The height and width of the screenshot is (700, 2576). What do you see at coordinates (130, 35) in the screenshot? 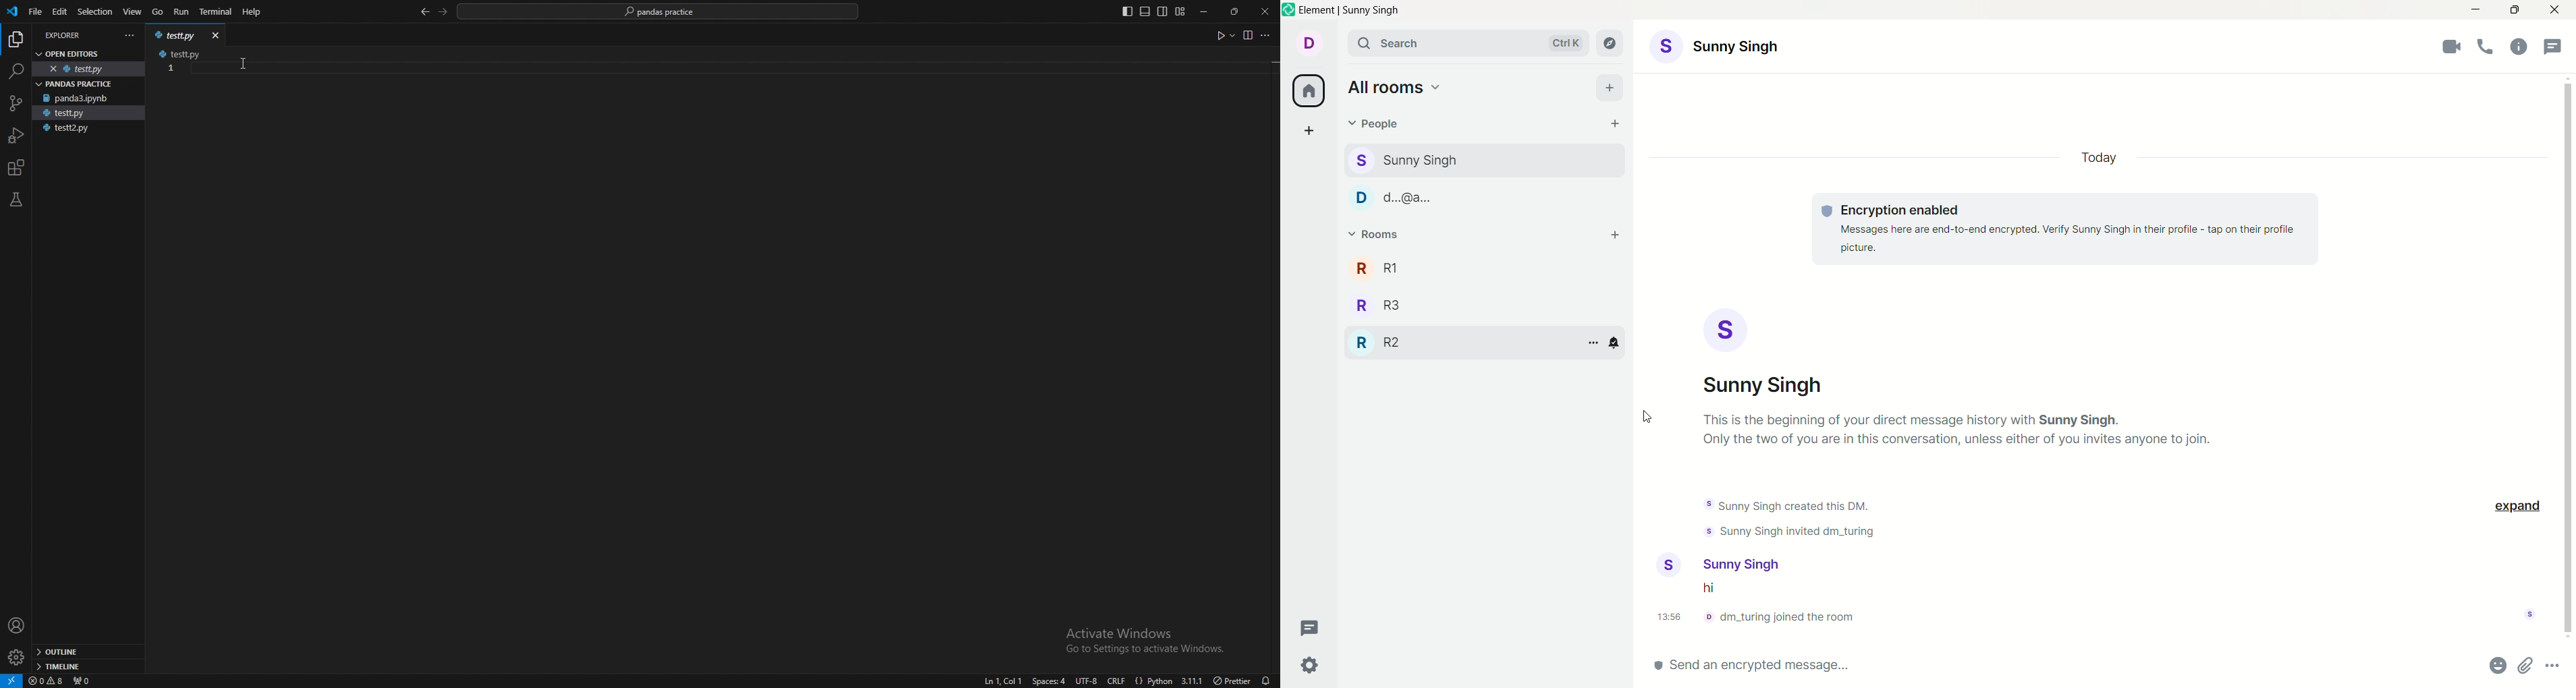
I see `more actions` at bounding box center [130, 35].